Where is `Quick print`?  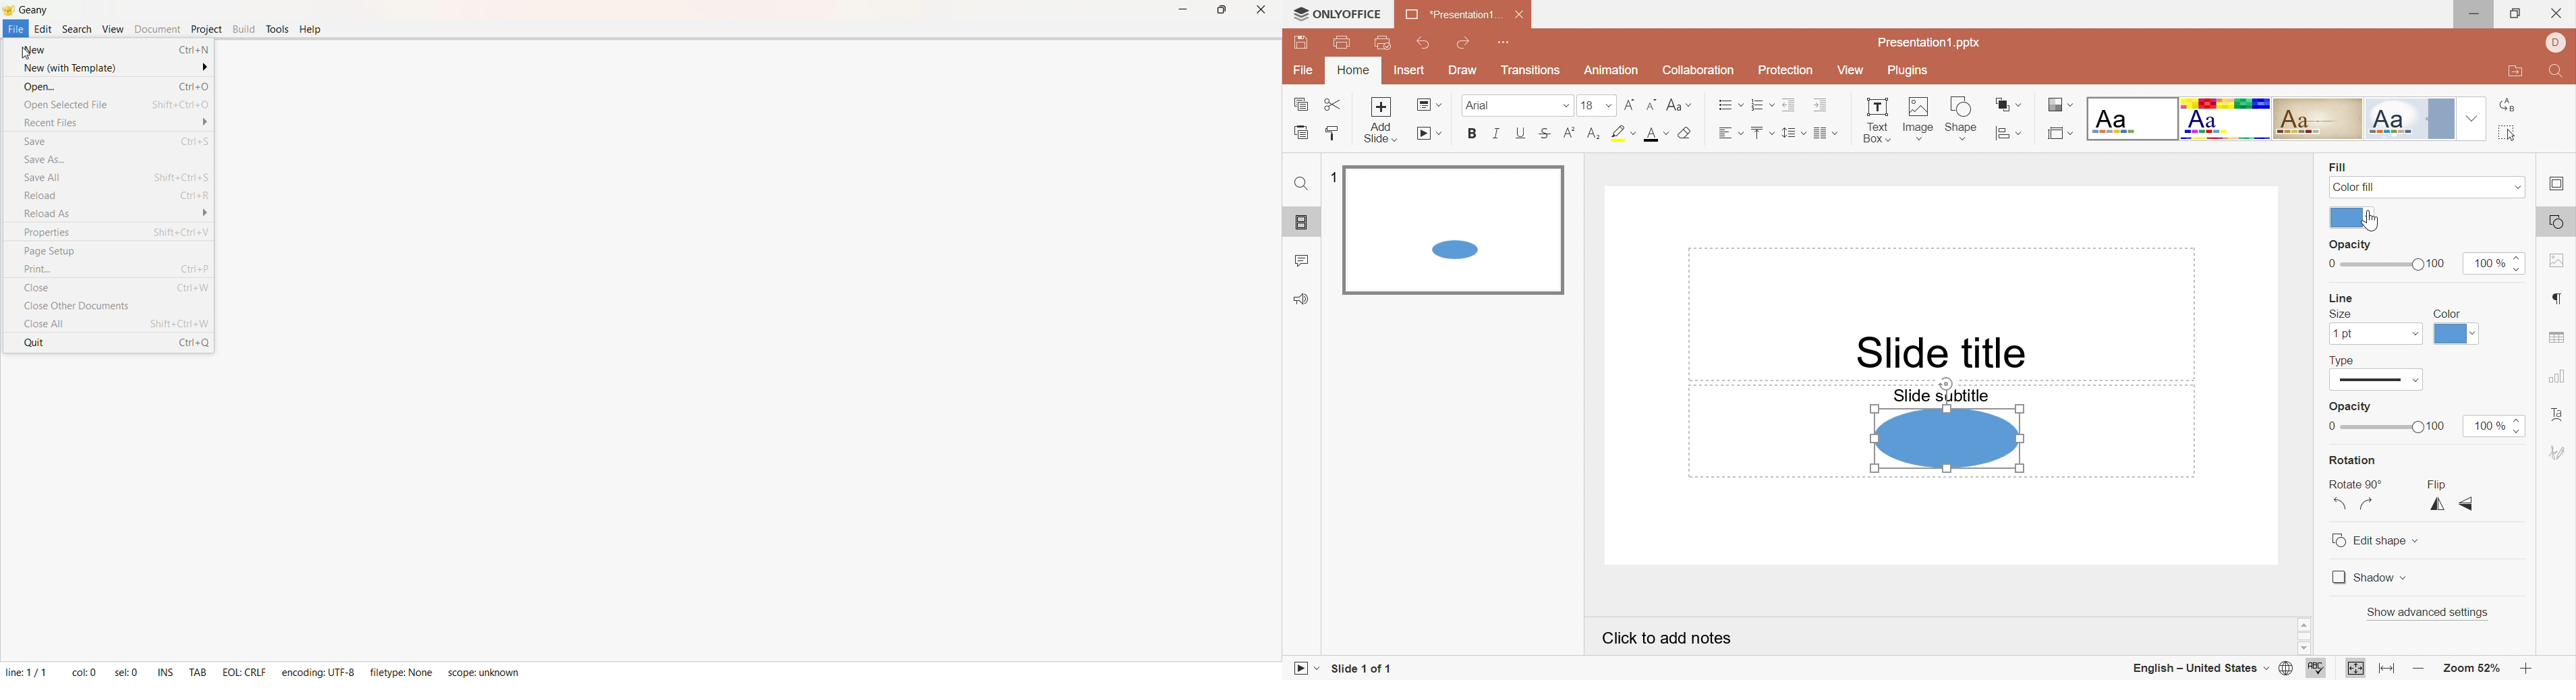
Quick print is located at coordinates (1383, 43).